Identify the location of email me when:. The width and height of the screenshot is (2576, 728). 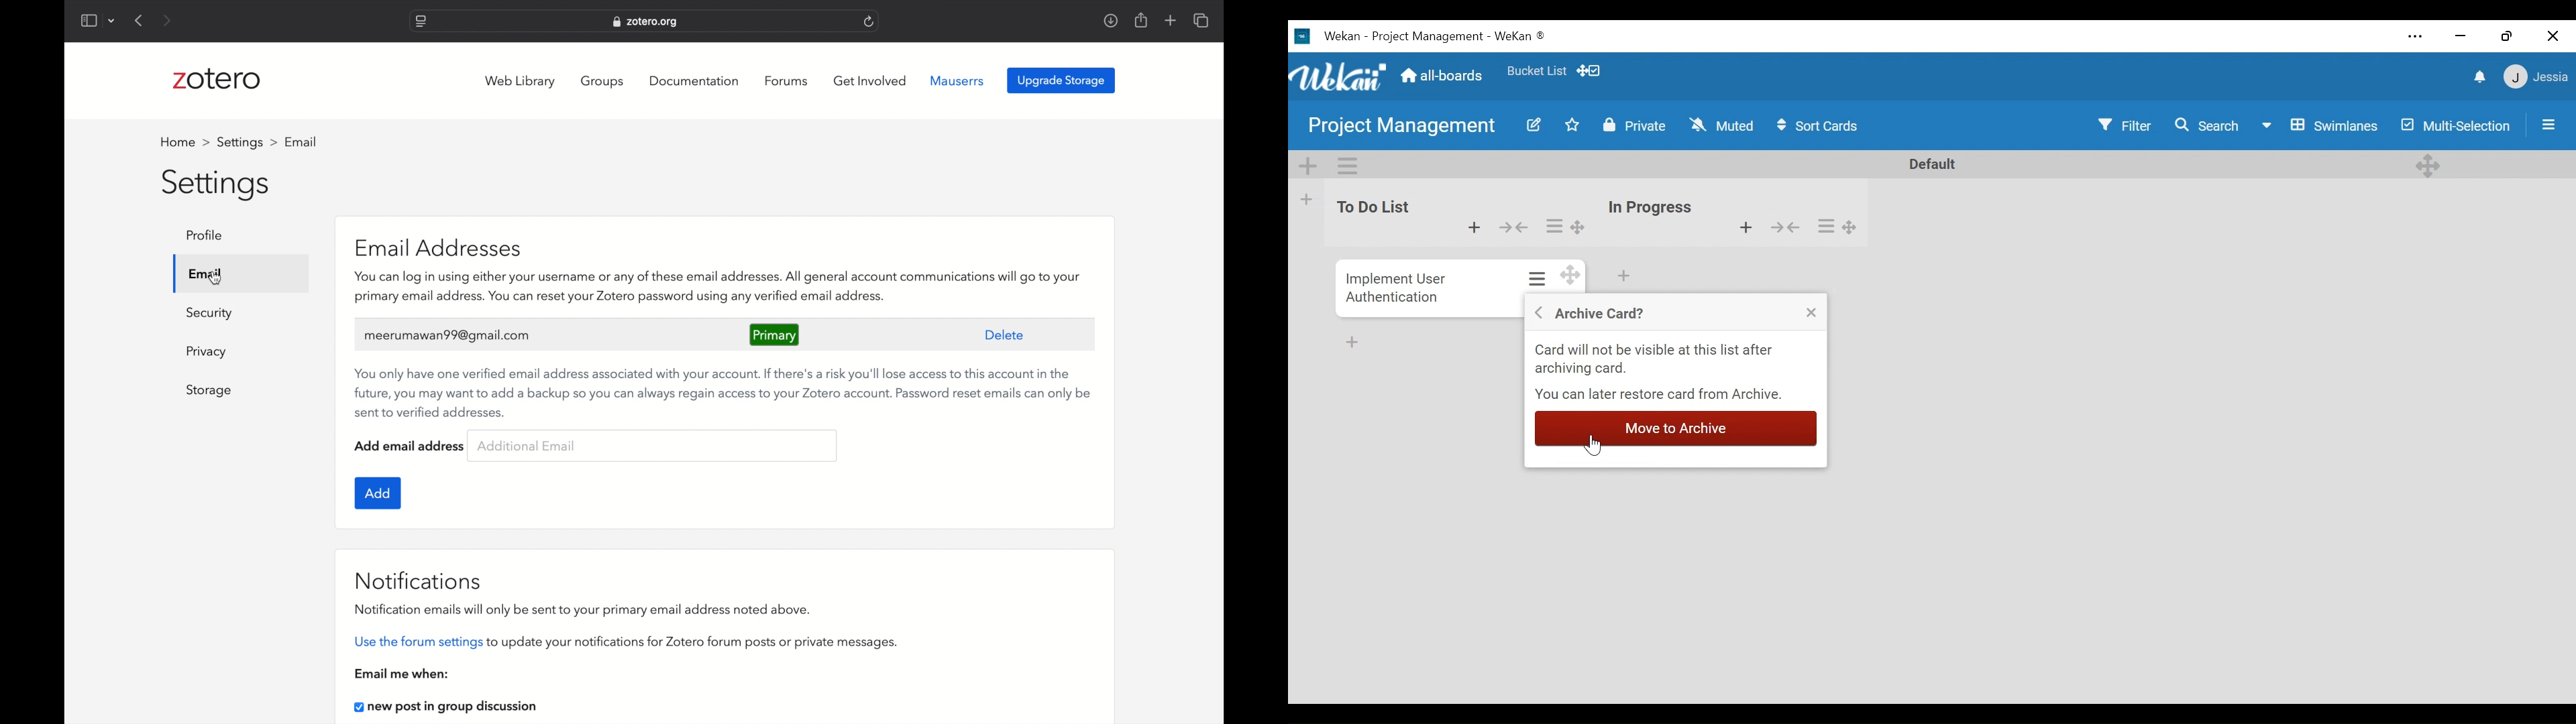
(402, 673).